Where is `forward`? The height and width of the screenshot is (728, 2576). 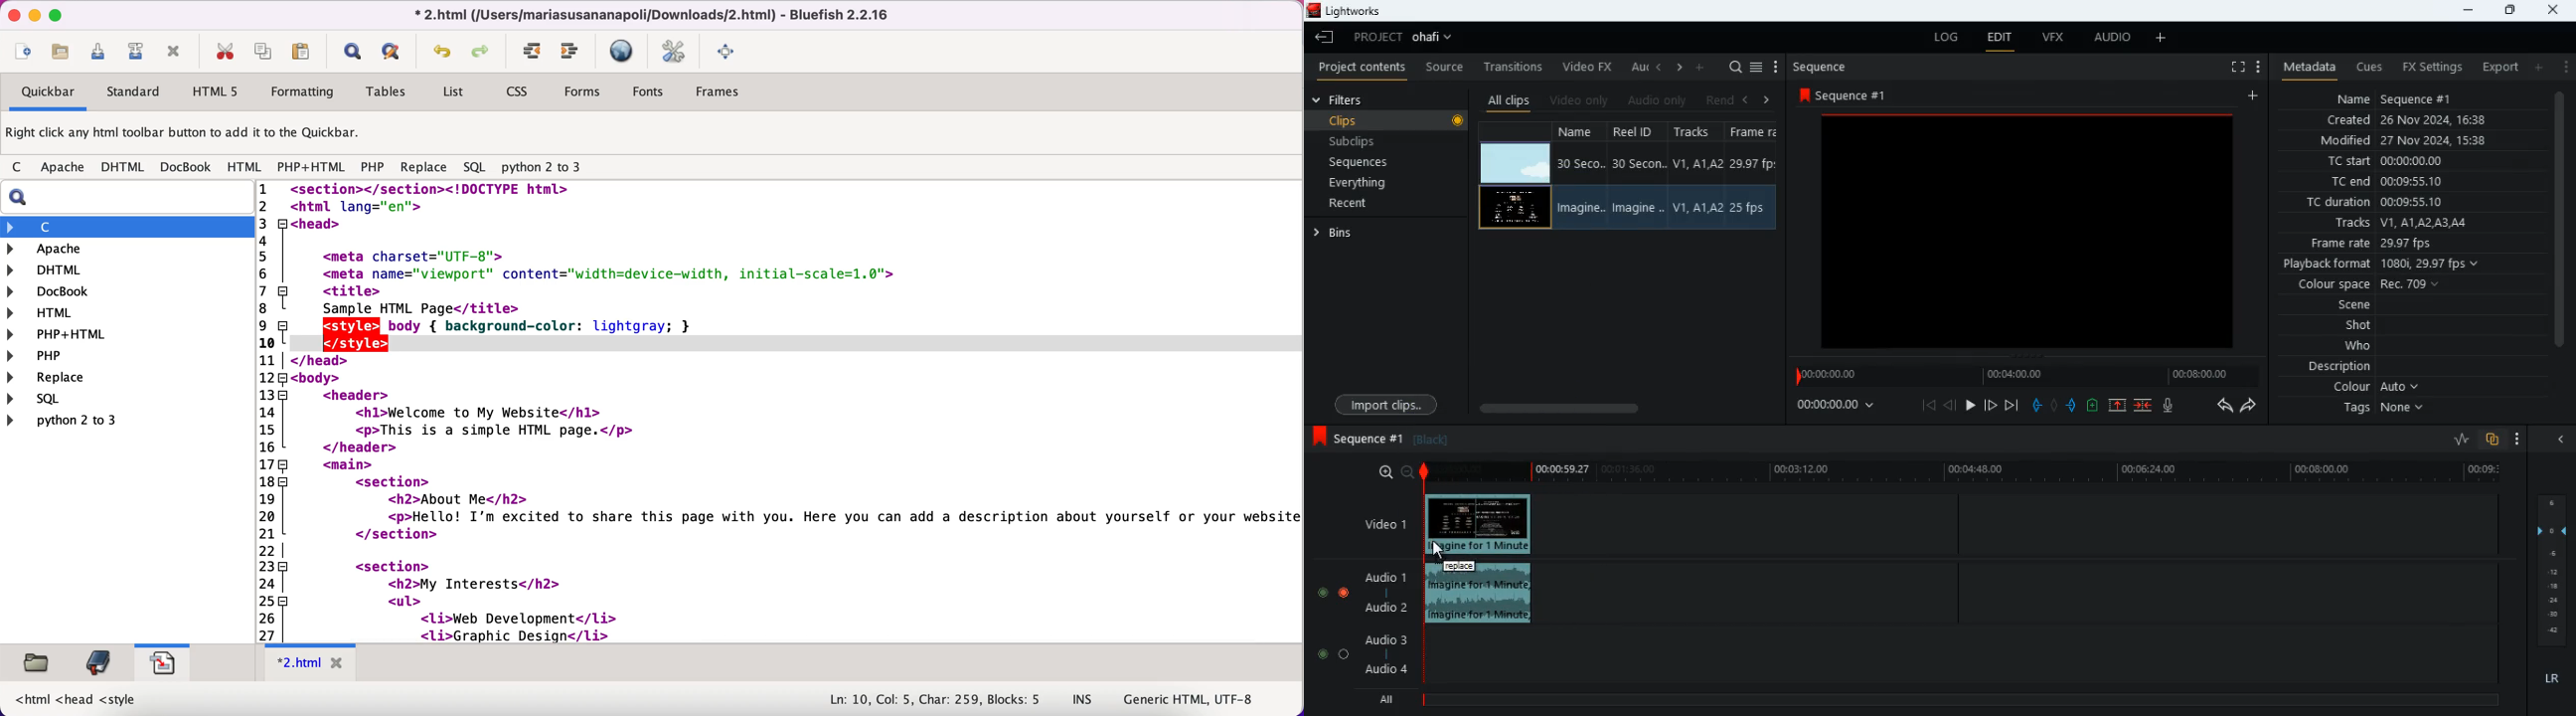
forward is located at coordinates (1989, 405).